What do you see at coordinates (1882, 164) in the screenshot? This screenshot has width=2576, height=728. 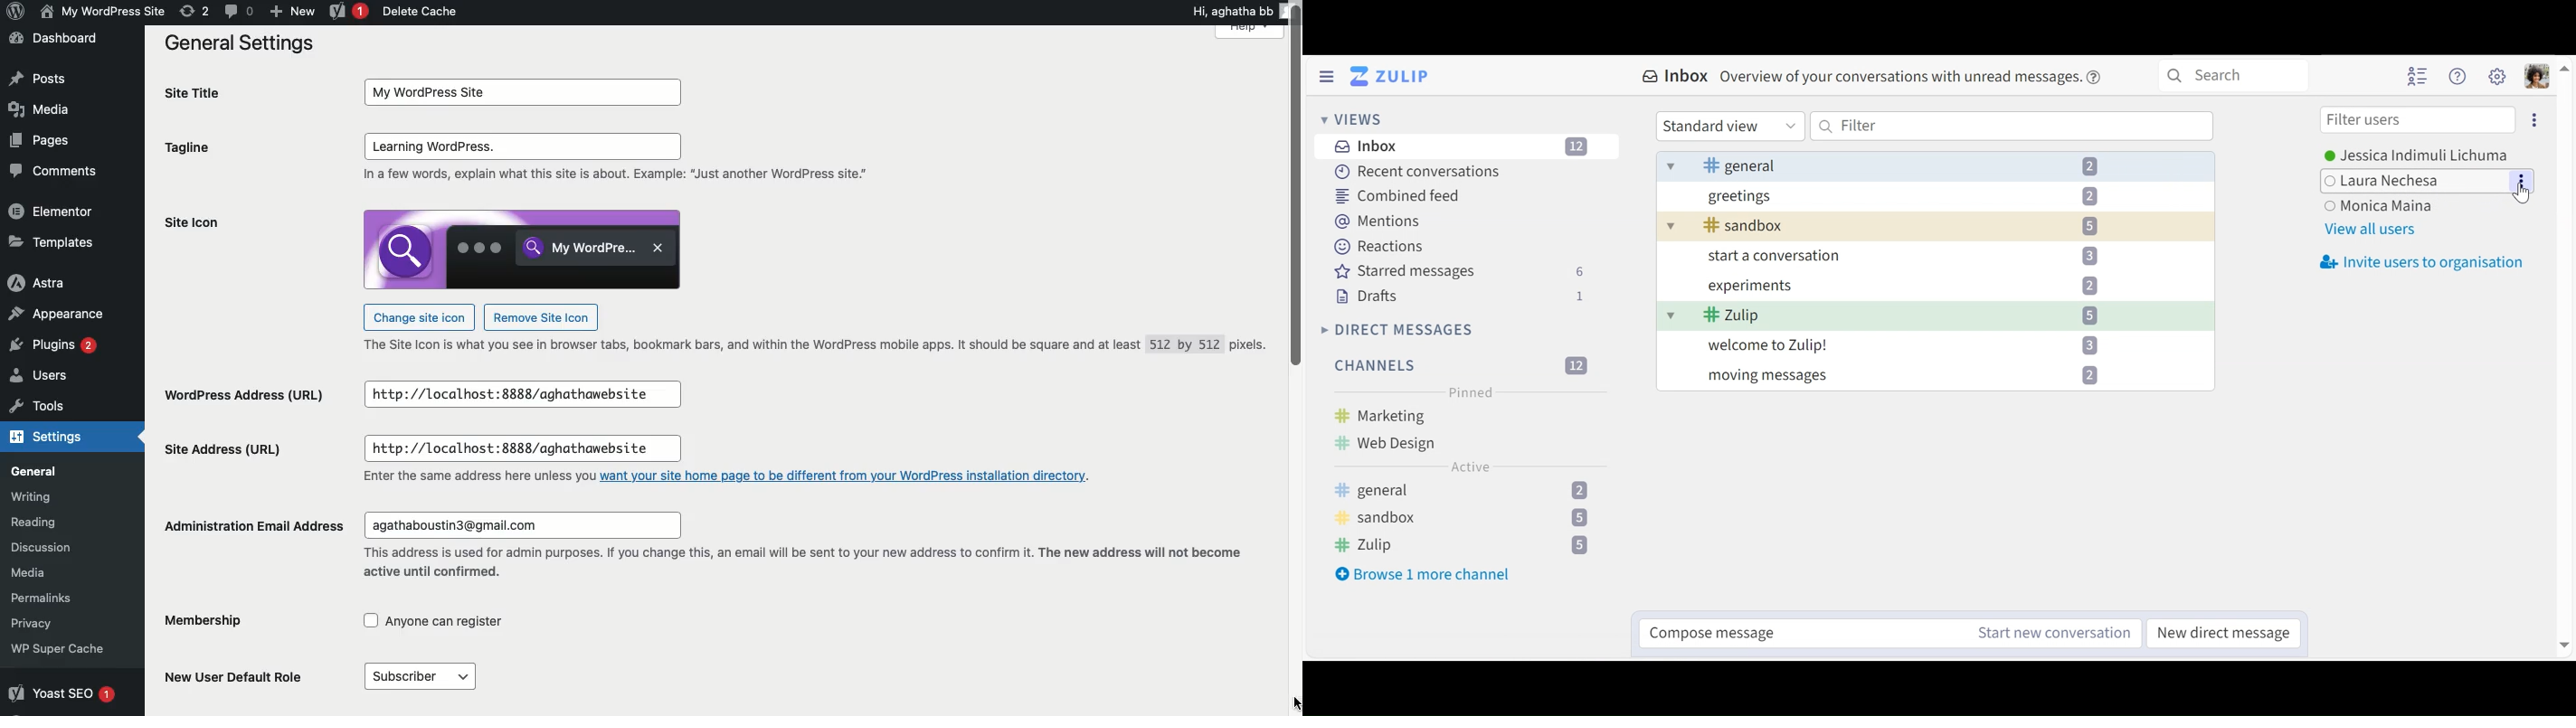 I see `general` at bounding box center [1882, 164].